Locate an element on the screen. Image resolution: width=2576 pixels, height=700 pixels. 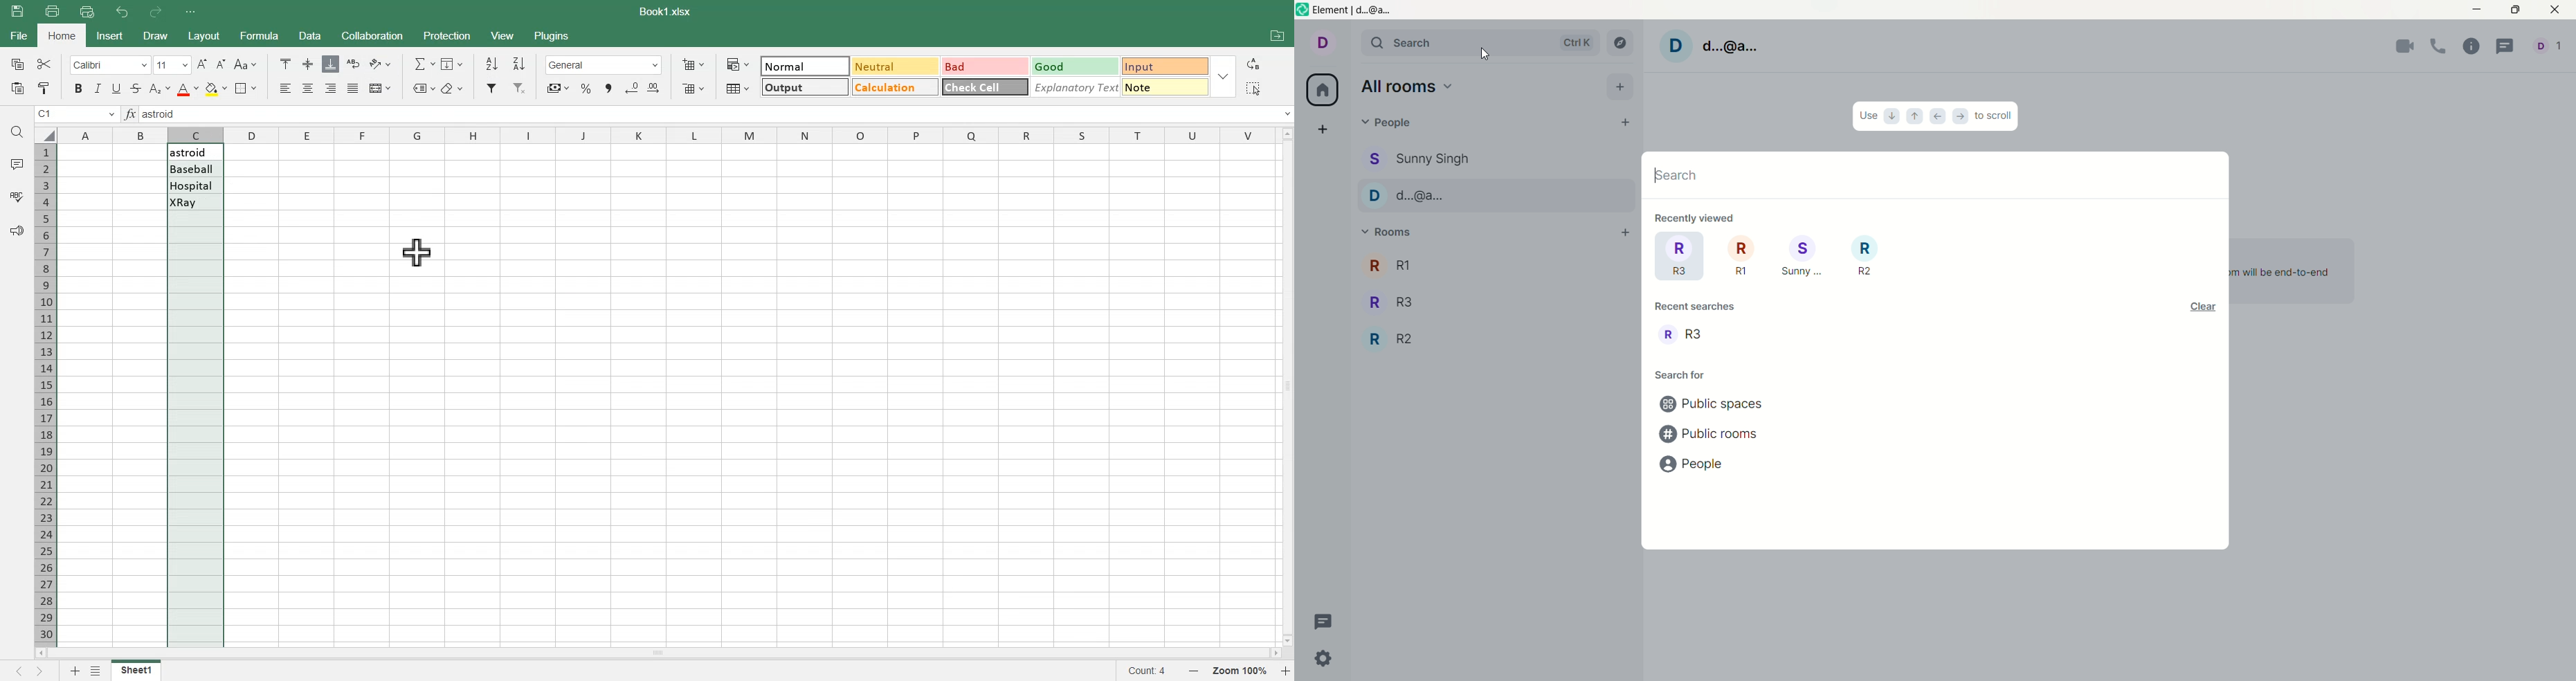
Search is located at coordinates (18, 132).